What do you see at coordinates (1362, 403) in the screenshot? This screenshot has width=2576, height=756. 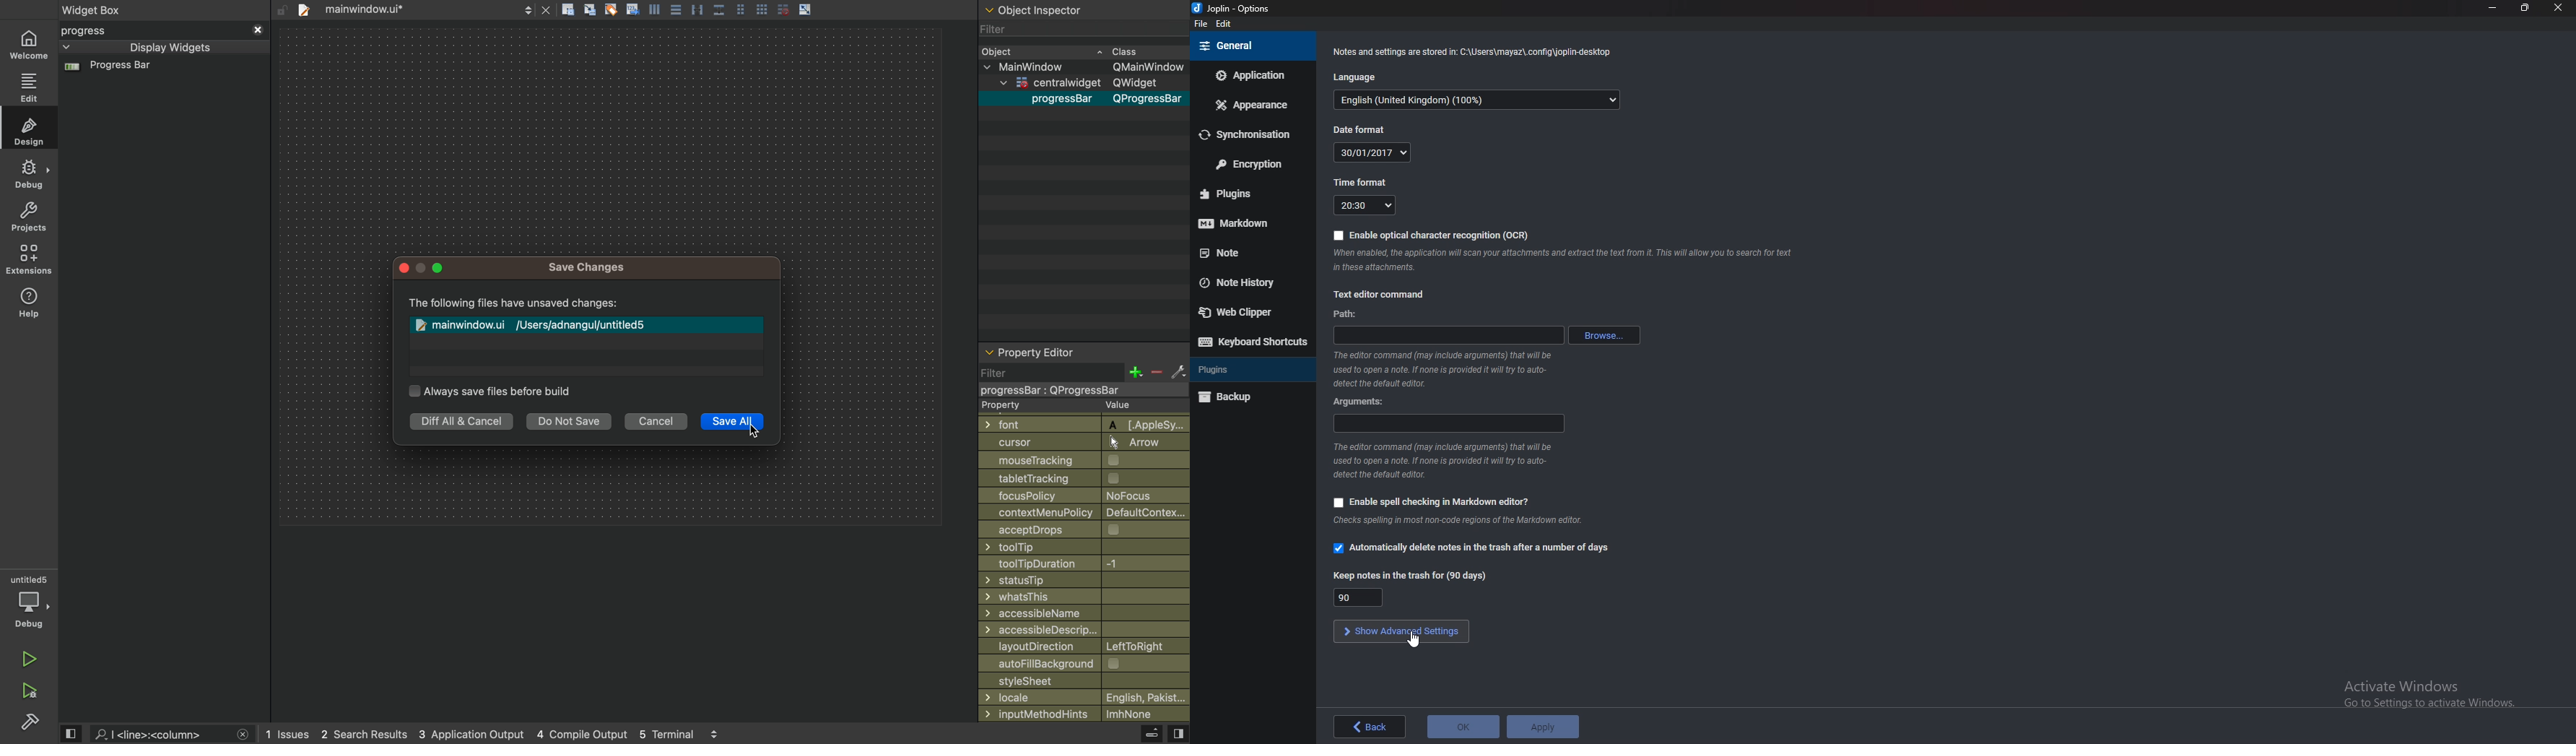 I see `Arguments` at bounding box center [1362, 403].